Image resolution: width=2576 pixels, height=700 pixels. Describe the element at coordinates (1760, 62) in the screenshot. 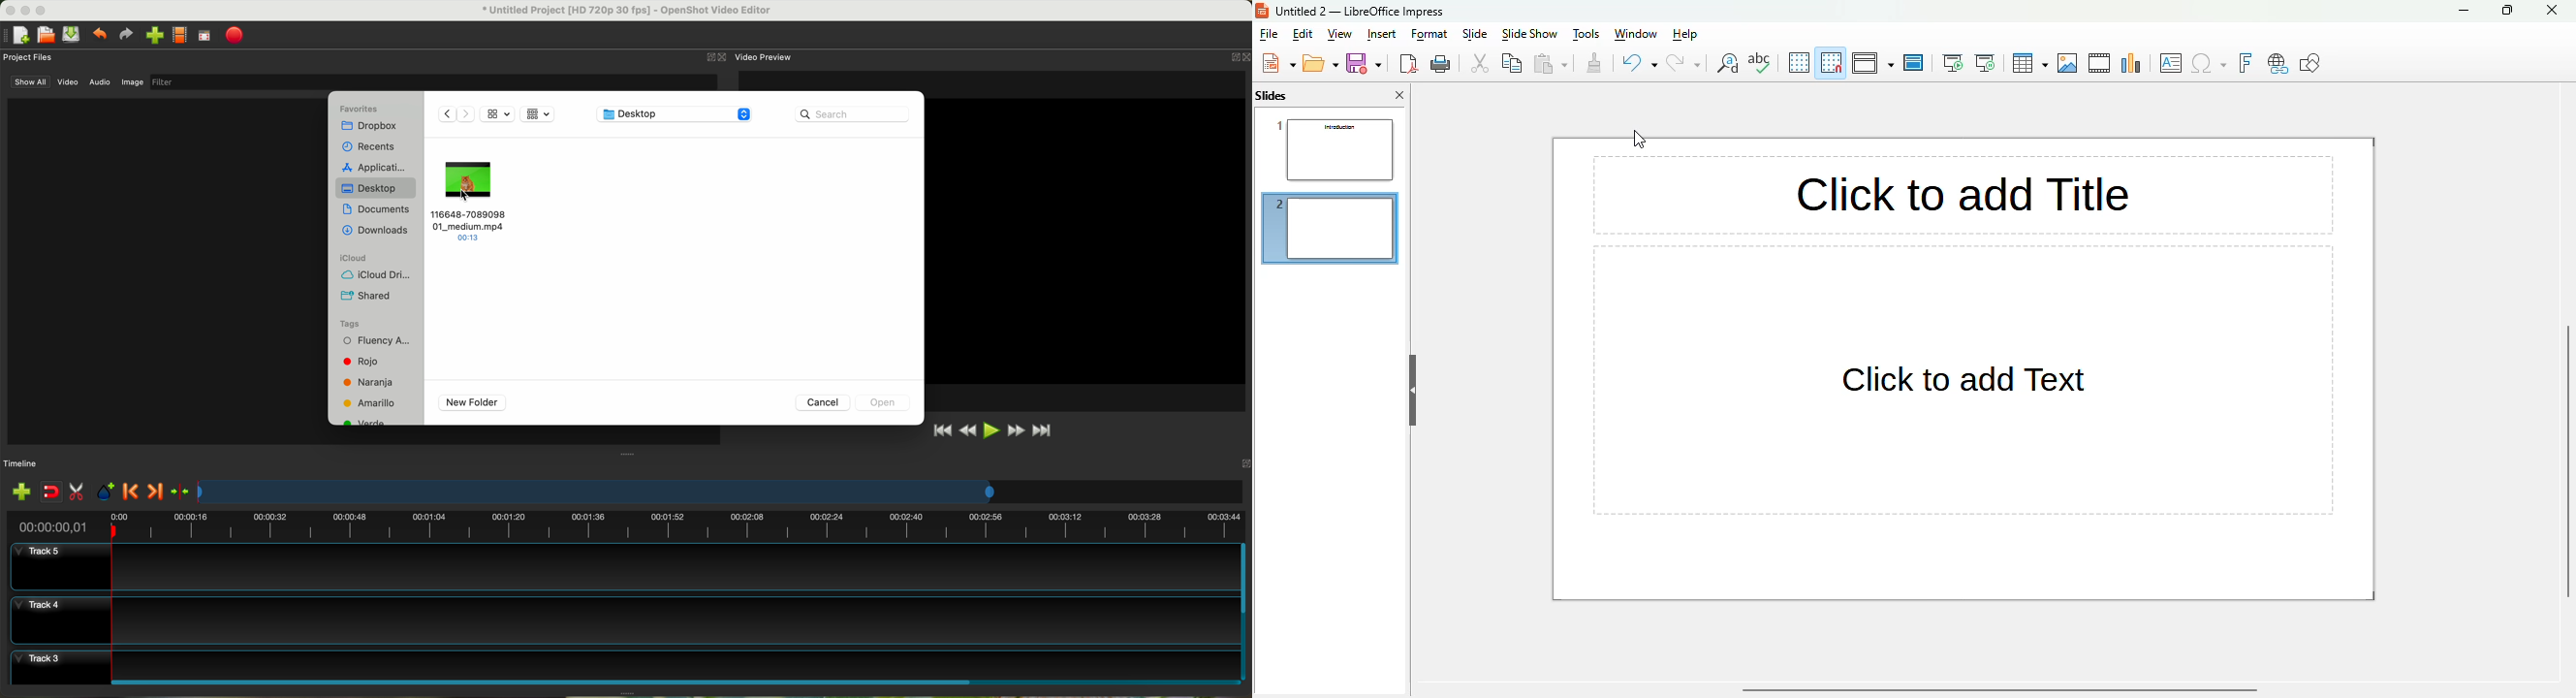

I see `spelling` at that location.